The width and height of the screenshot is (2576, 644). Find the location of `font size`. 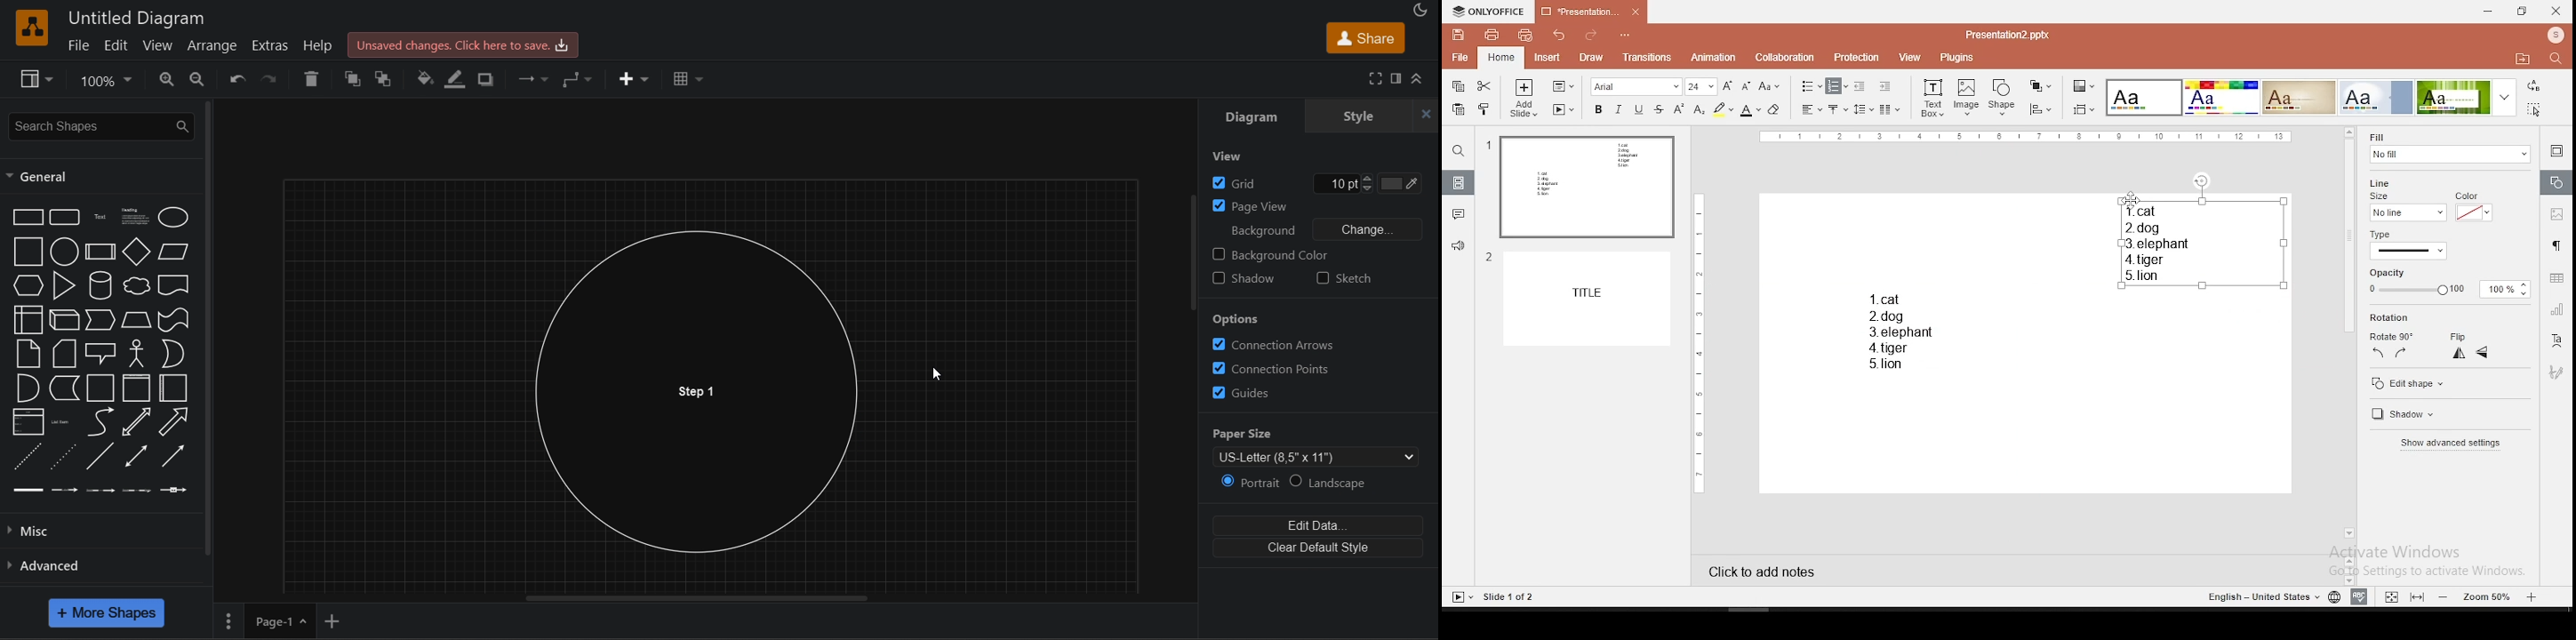

font size is located at coordinates (1701, 86).